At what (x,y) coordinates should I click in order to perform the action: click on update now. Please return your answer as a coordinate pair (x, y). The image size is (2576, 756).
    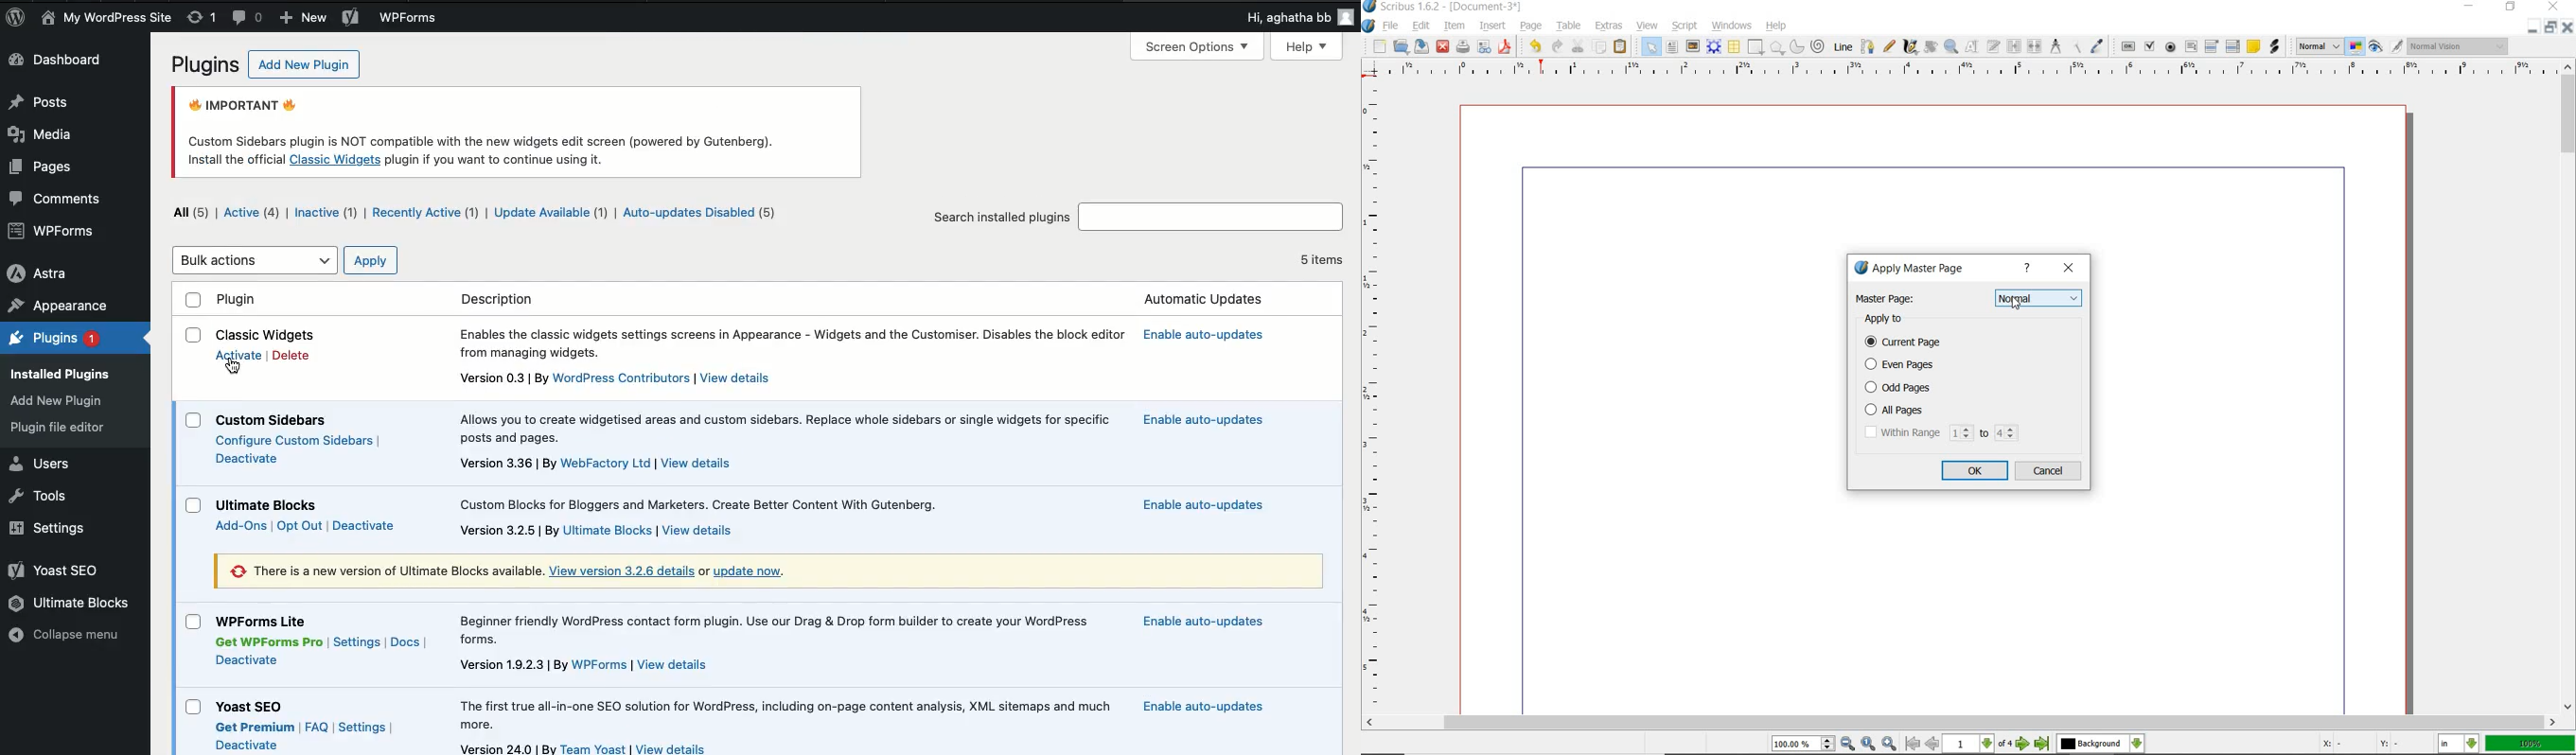
    Looking at the image, I should click on (757, 571).